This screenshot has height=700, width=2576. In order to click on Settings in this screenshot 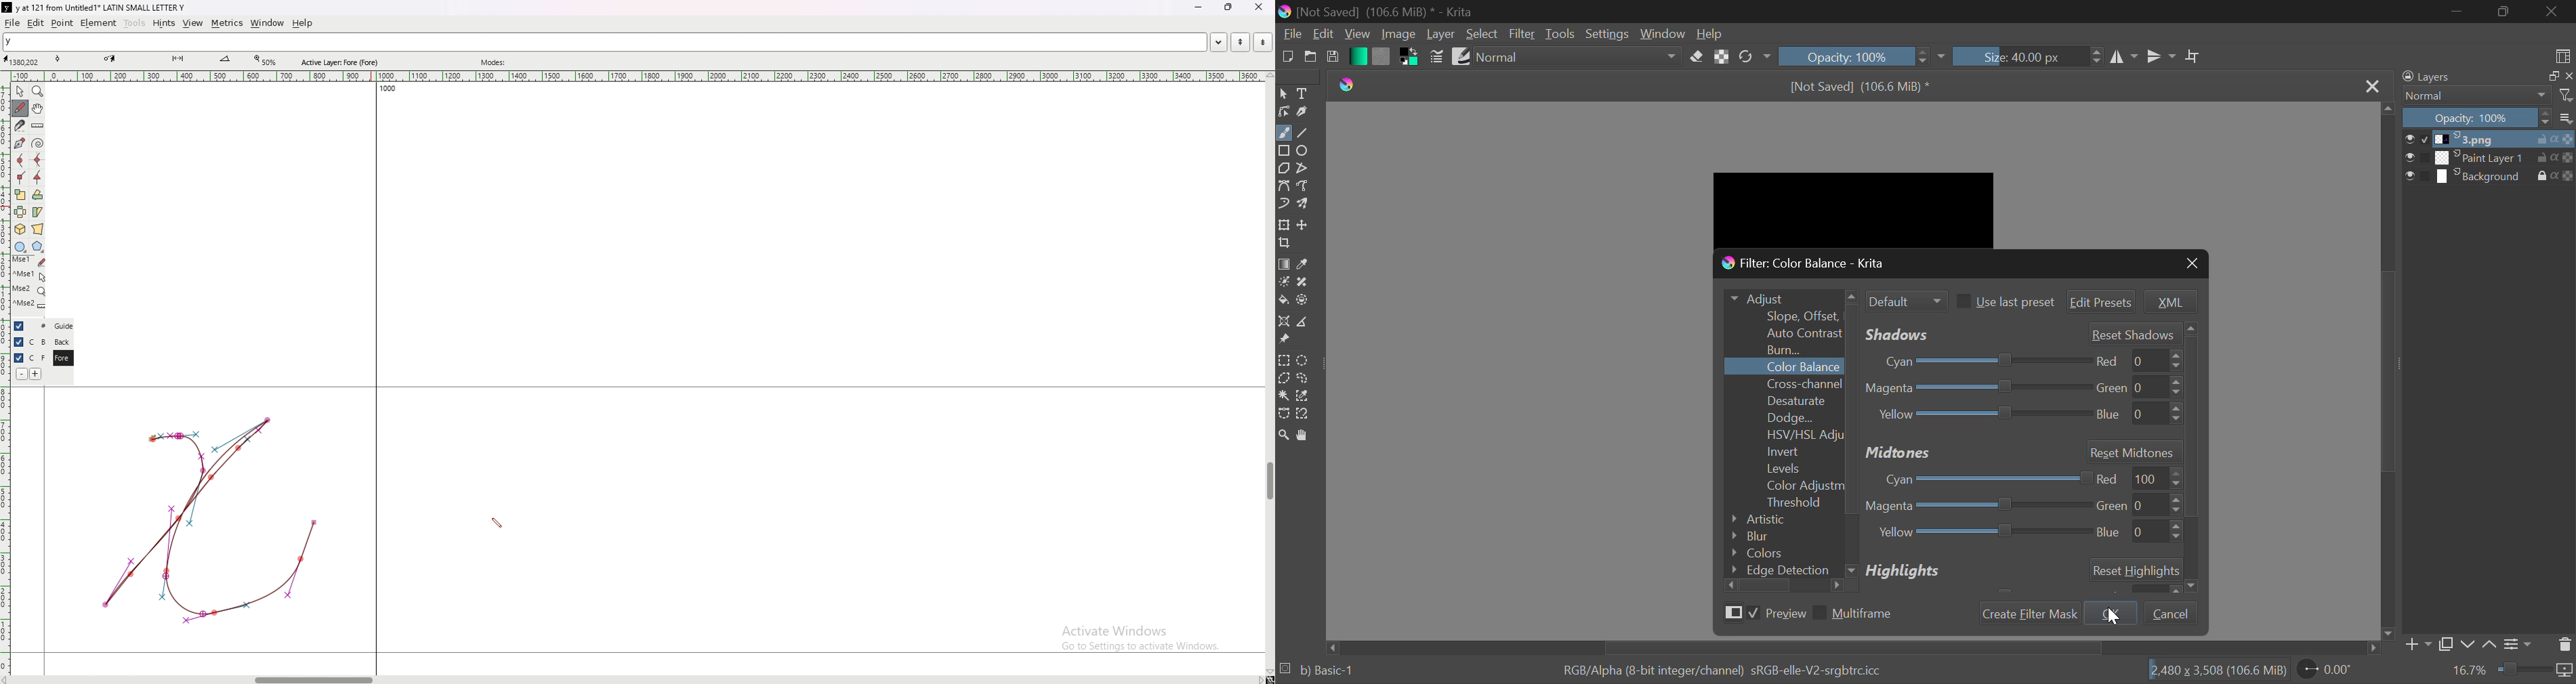, I will do `click(2520, 643)`.